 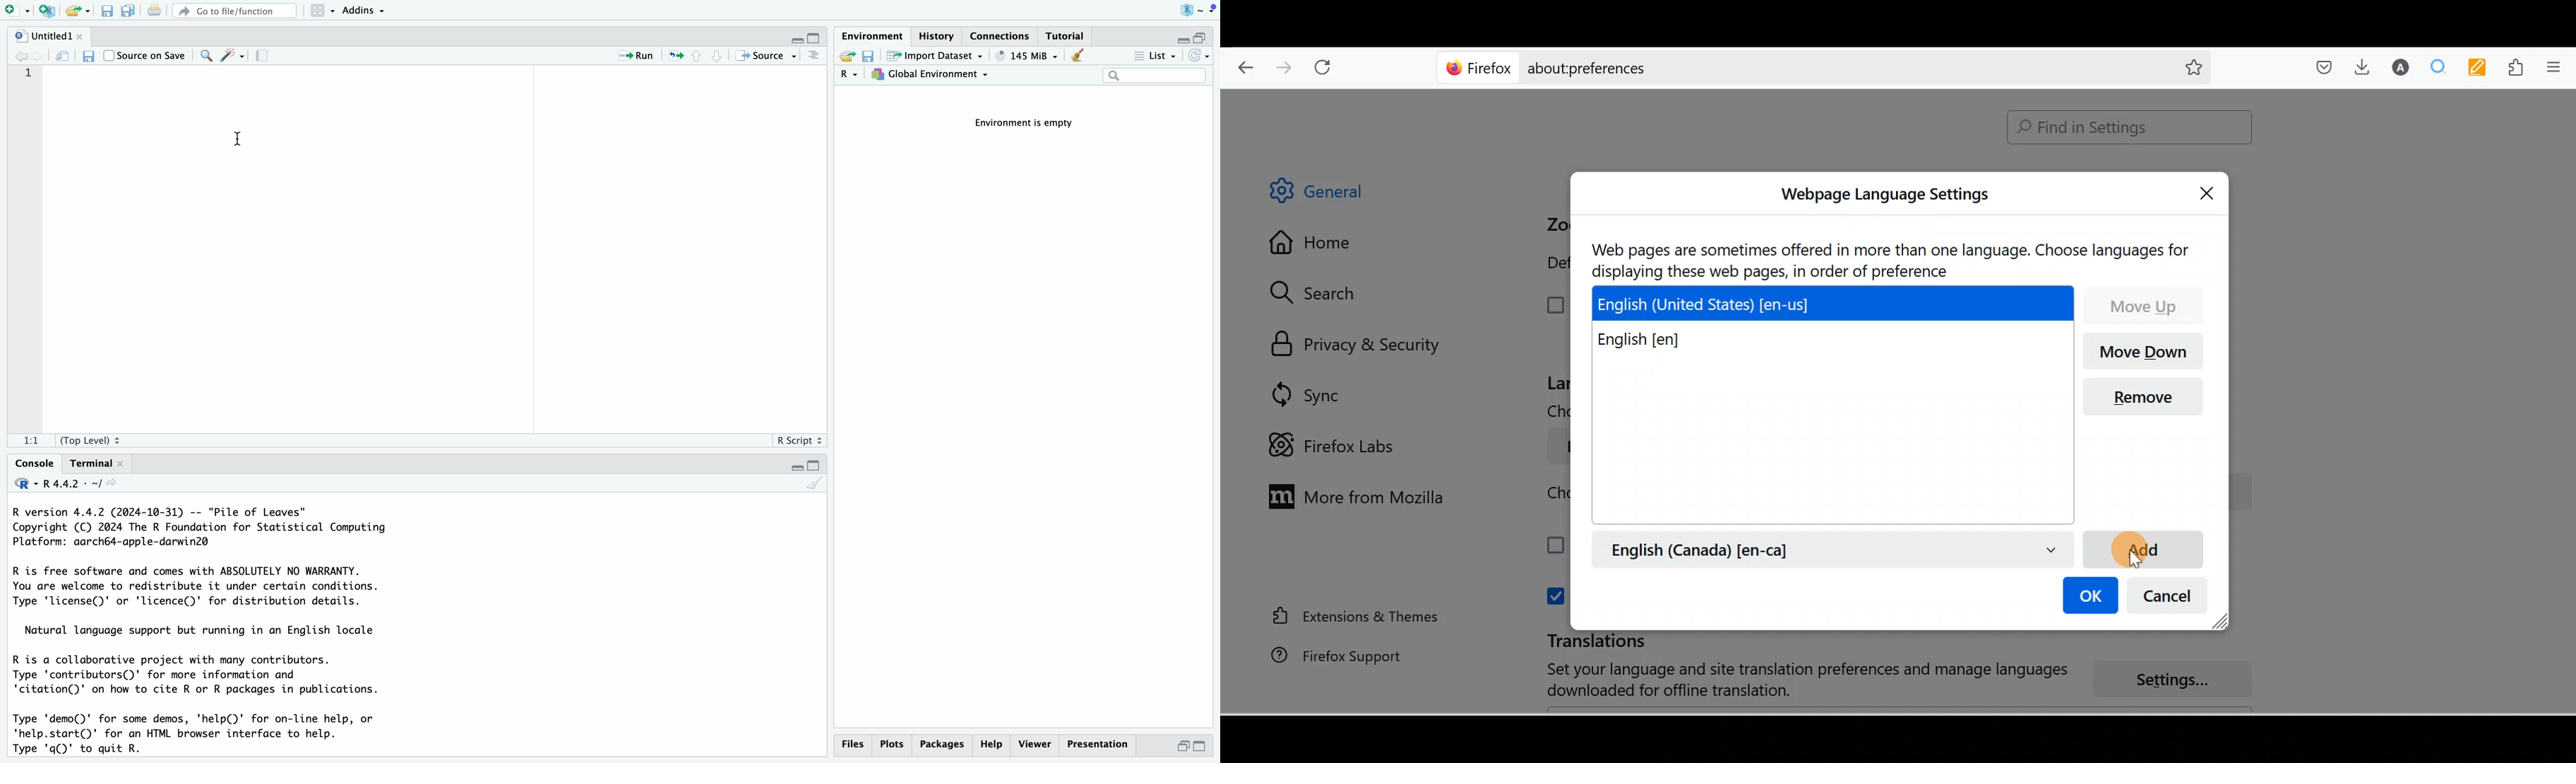 What do you see at coordinates (1327, 656) in the screenshot?
I see `Firefox support` at bounding box center [1327, 656].